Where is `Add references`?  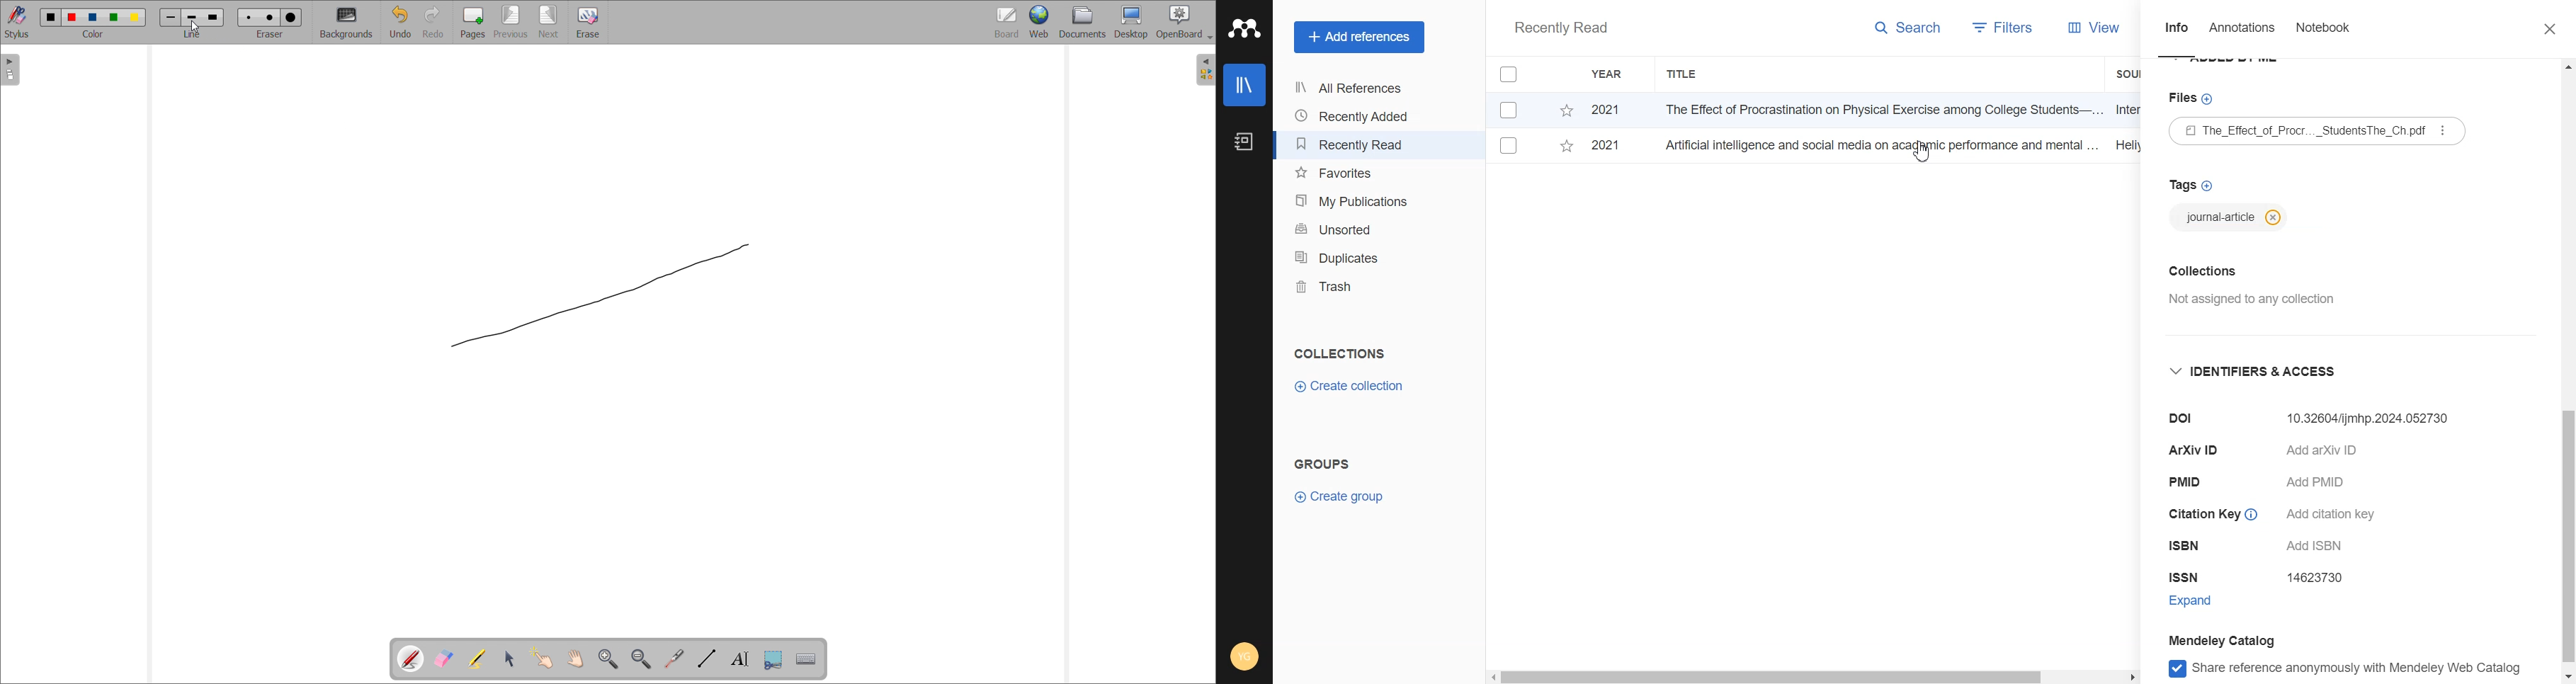
Add references is located at coordinates (1359, 38).